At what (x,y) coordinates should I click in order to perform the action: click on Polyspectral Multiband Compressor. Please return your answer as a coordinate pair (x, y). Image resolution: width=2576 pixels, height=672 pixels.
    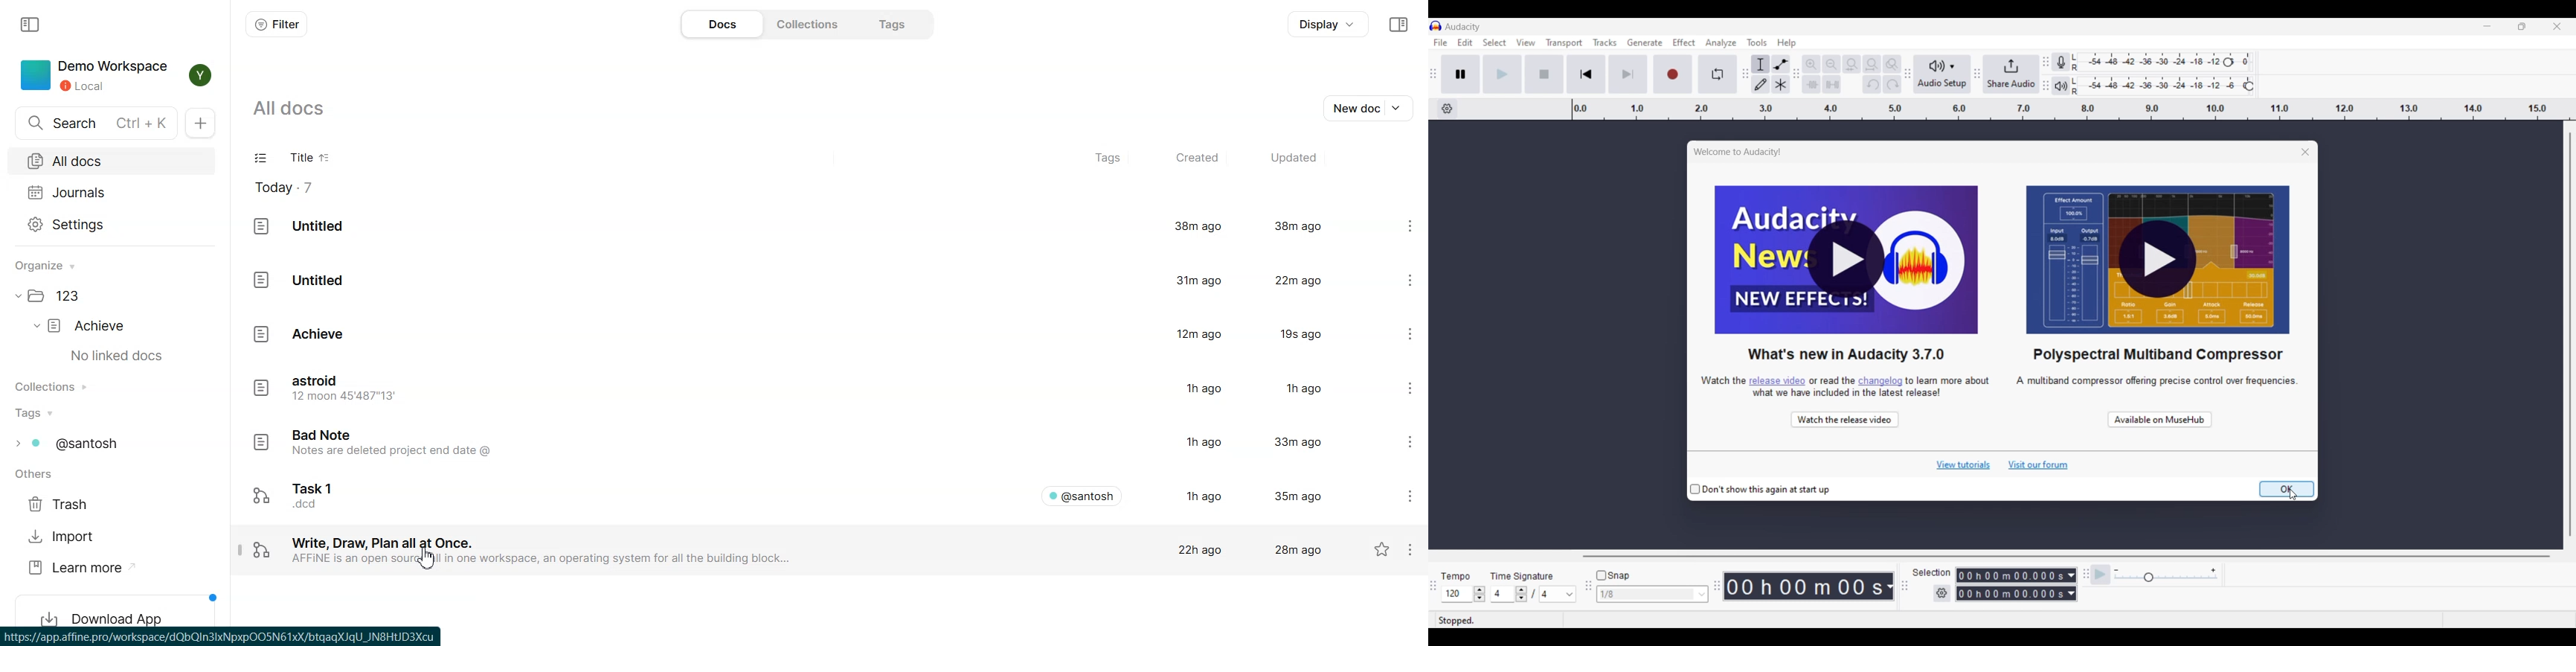
    Looking at the image, I should click on (2157, 355).